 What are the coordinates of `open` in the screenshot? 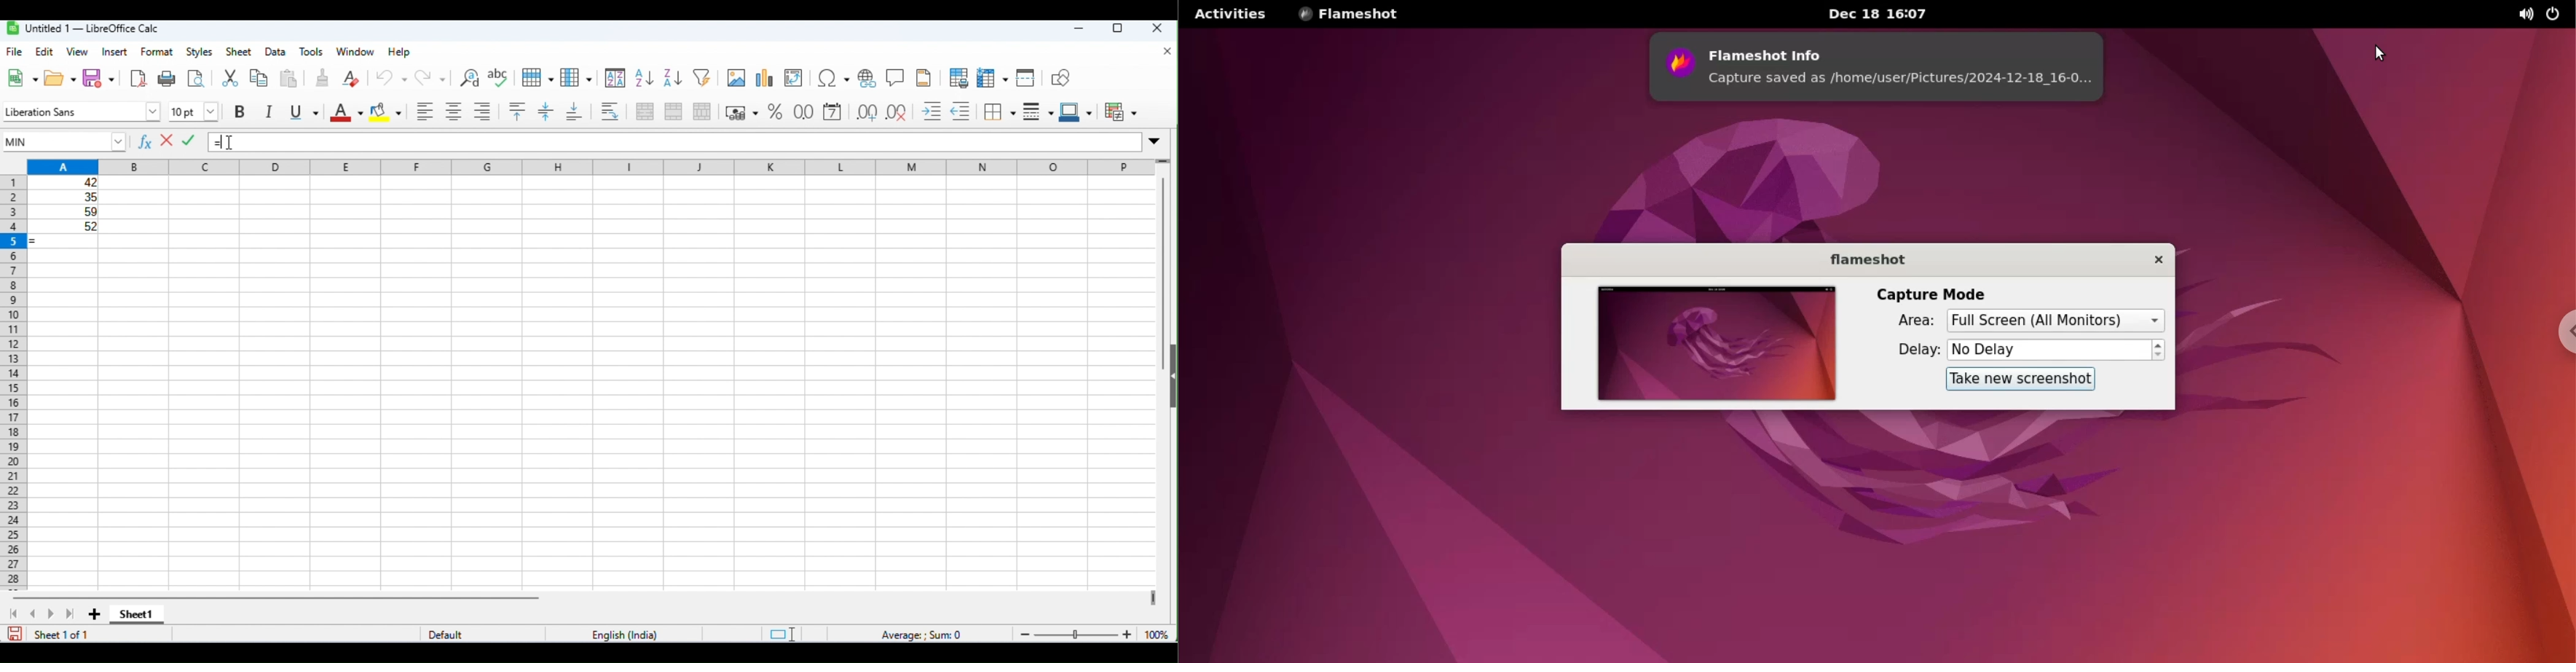 It's located at (60, 79).